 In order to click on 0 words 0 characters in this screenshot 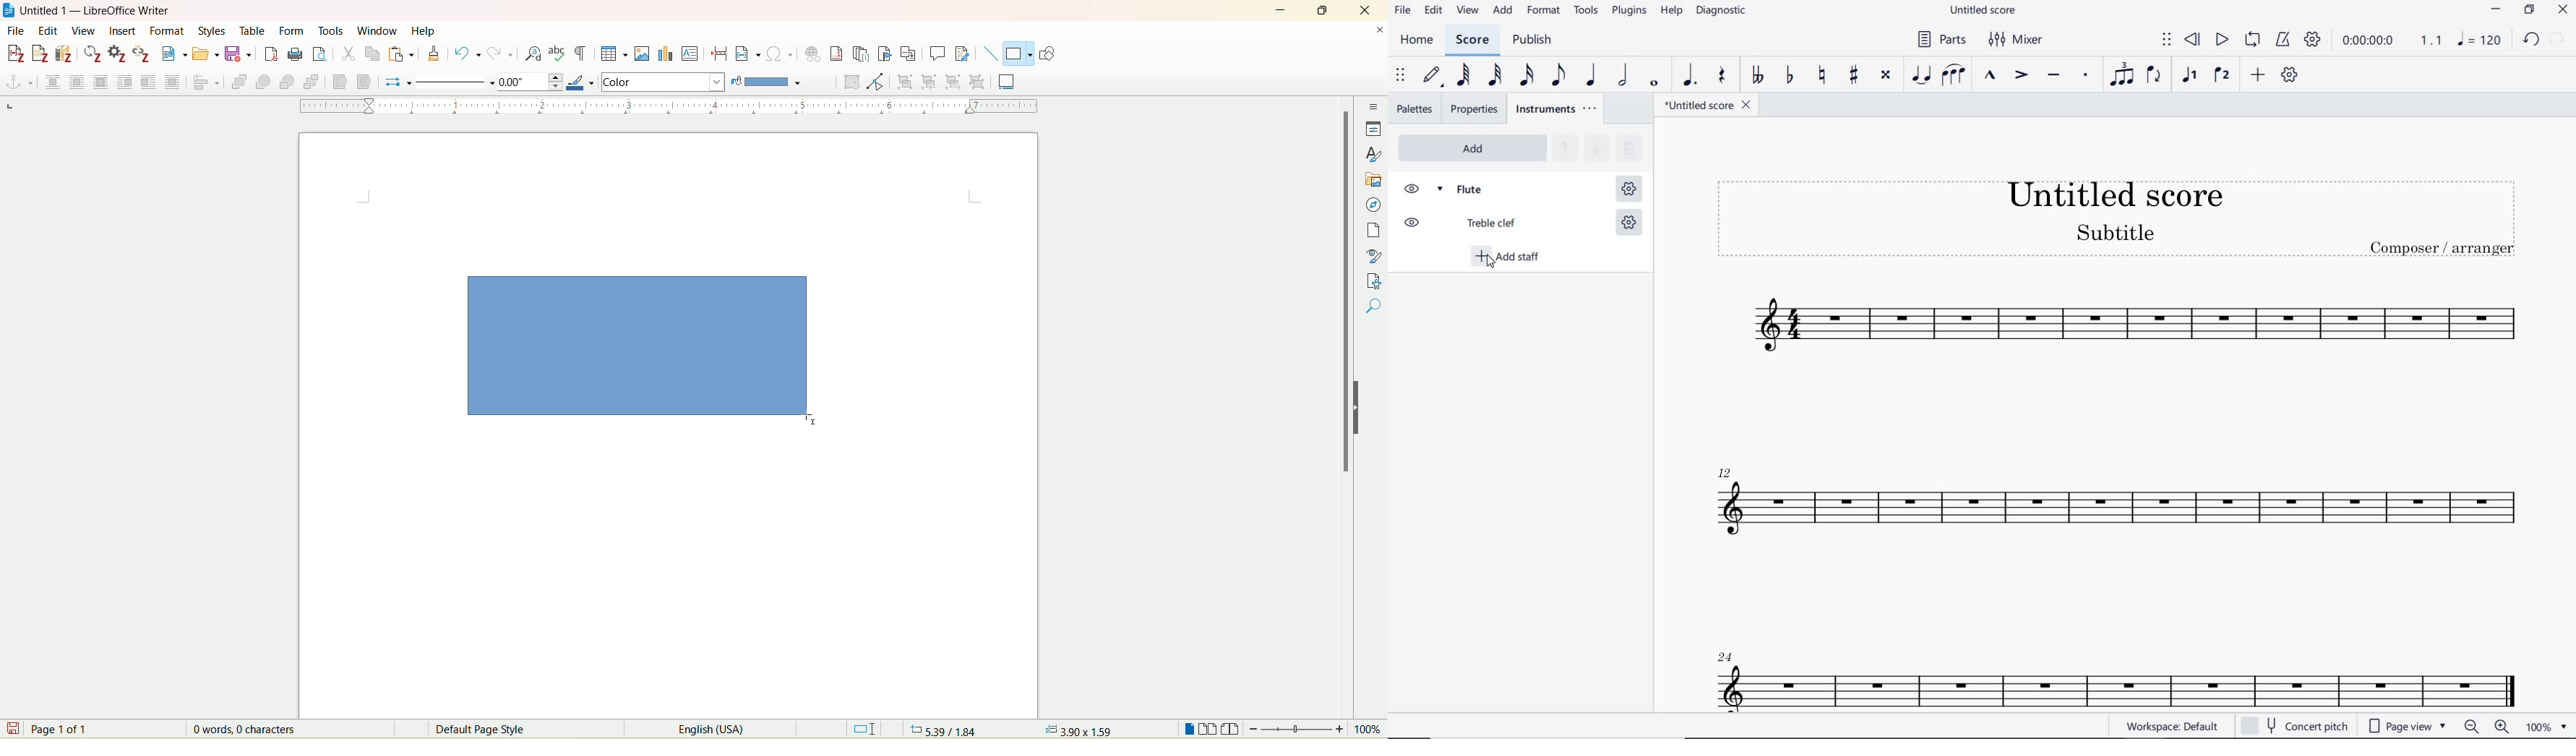, I will do `click(254, 729)`.